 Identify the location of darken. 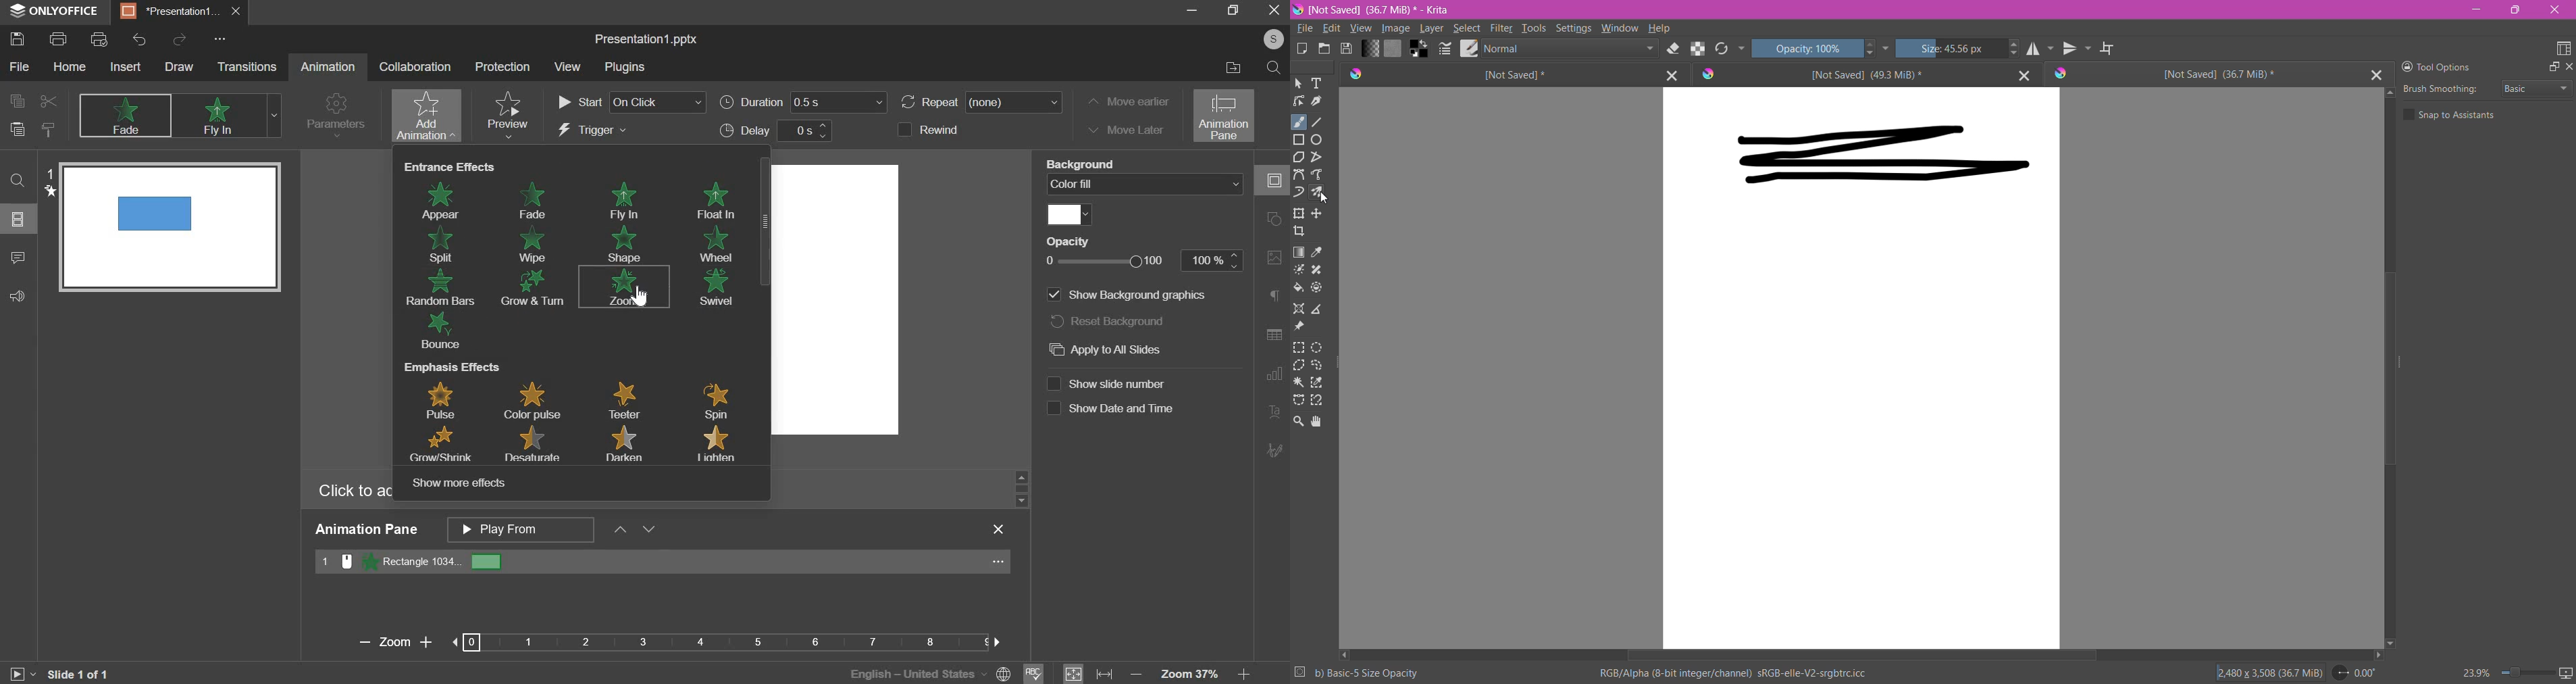
(627, 445).